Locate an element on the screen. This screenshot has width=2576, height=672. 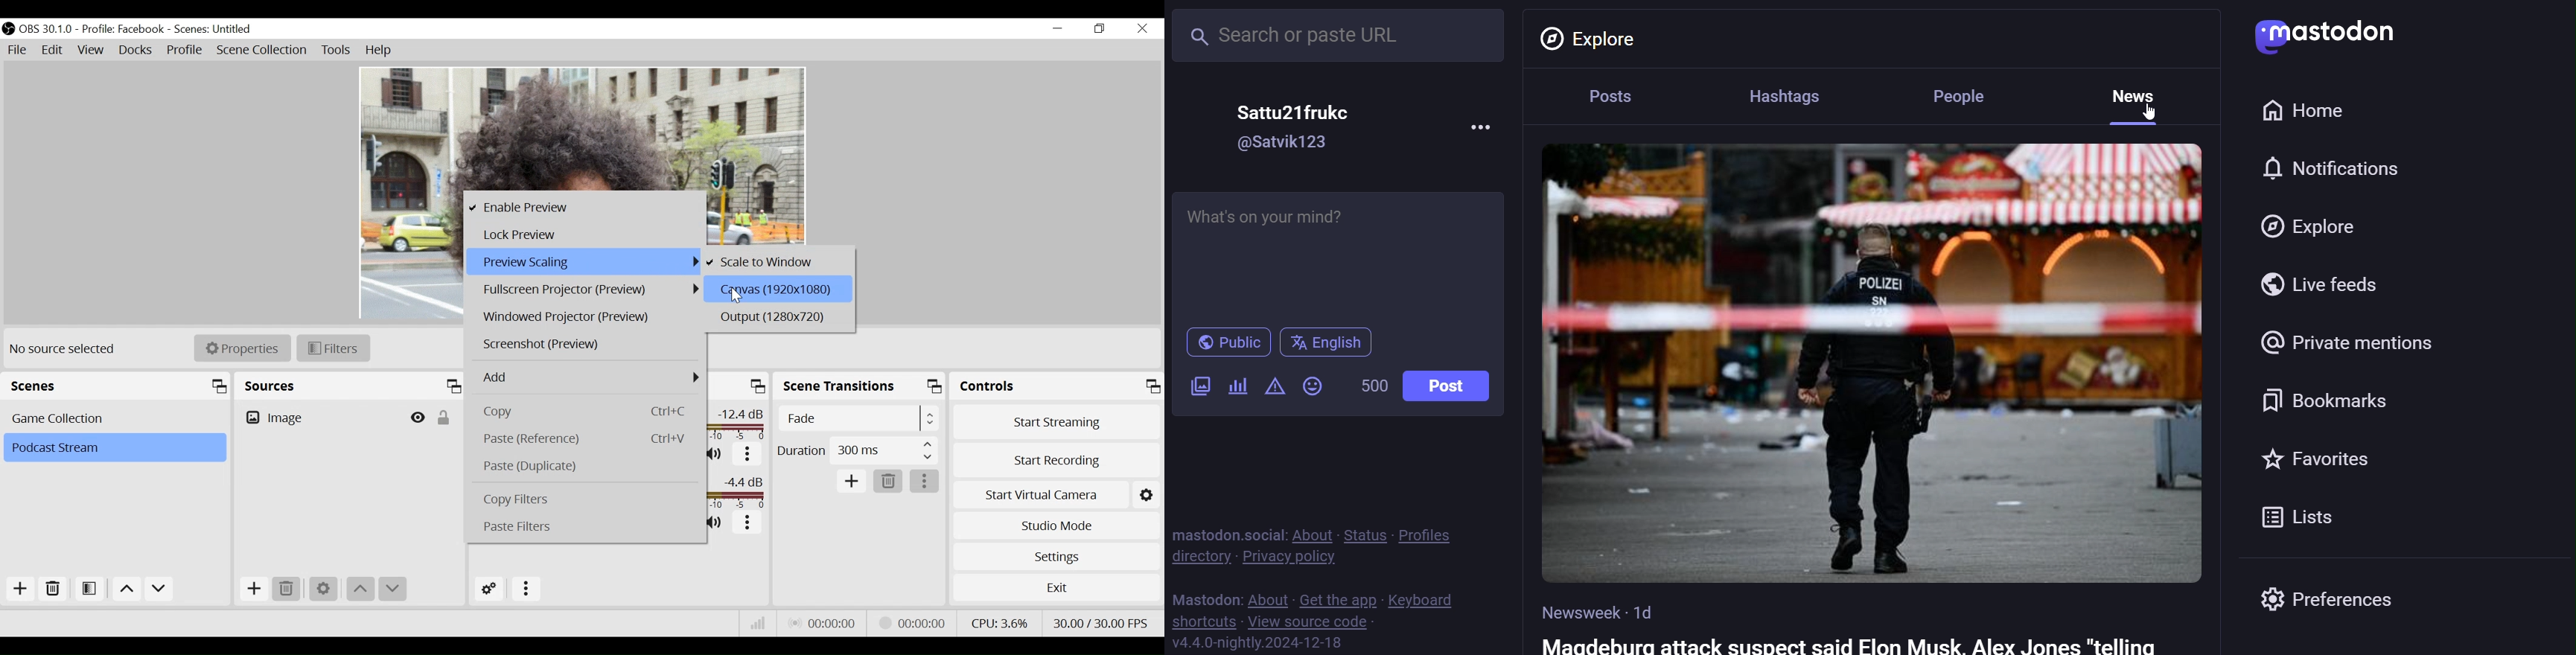
status is located at coordinates (1363, 535).